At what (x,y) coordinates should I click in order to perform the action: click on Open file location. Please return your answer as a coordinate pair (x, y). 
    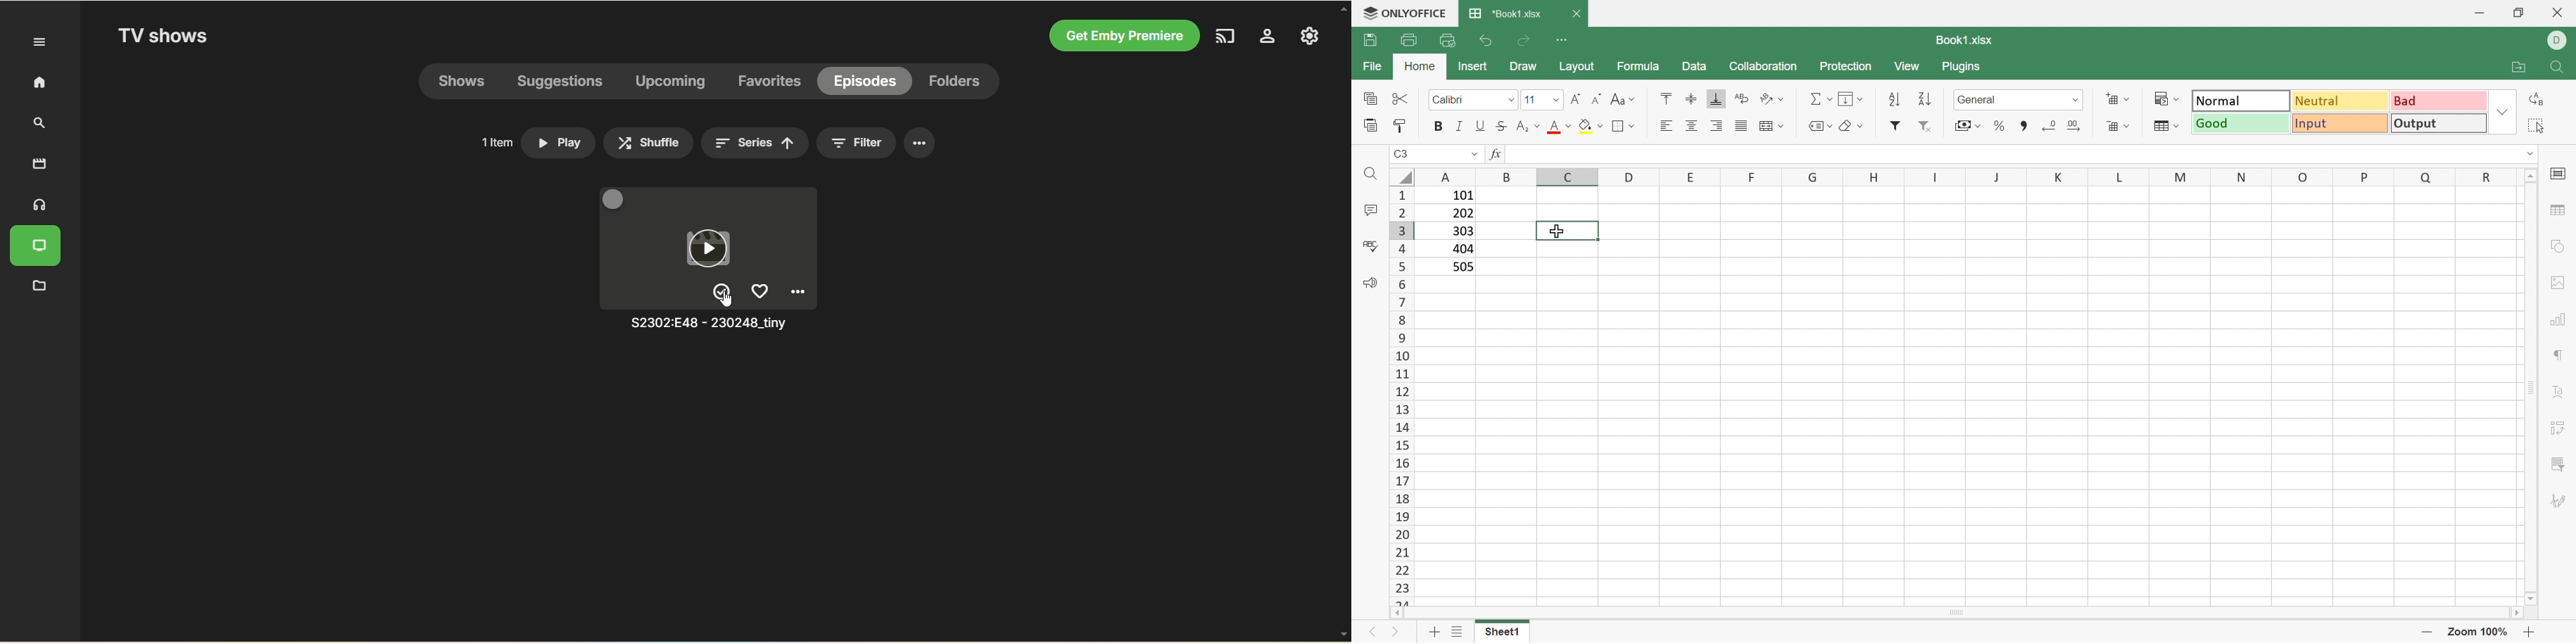
    Looking at the image, I should click on (2513, 66).